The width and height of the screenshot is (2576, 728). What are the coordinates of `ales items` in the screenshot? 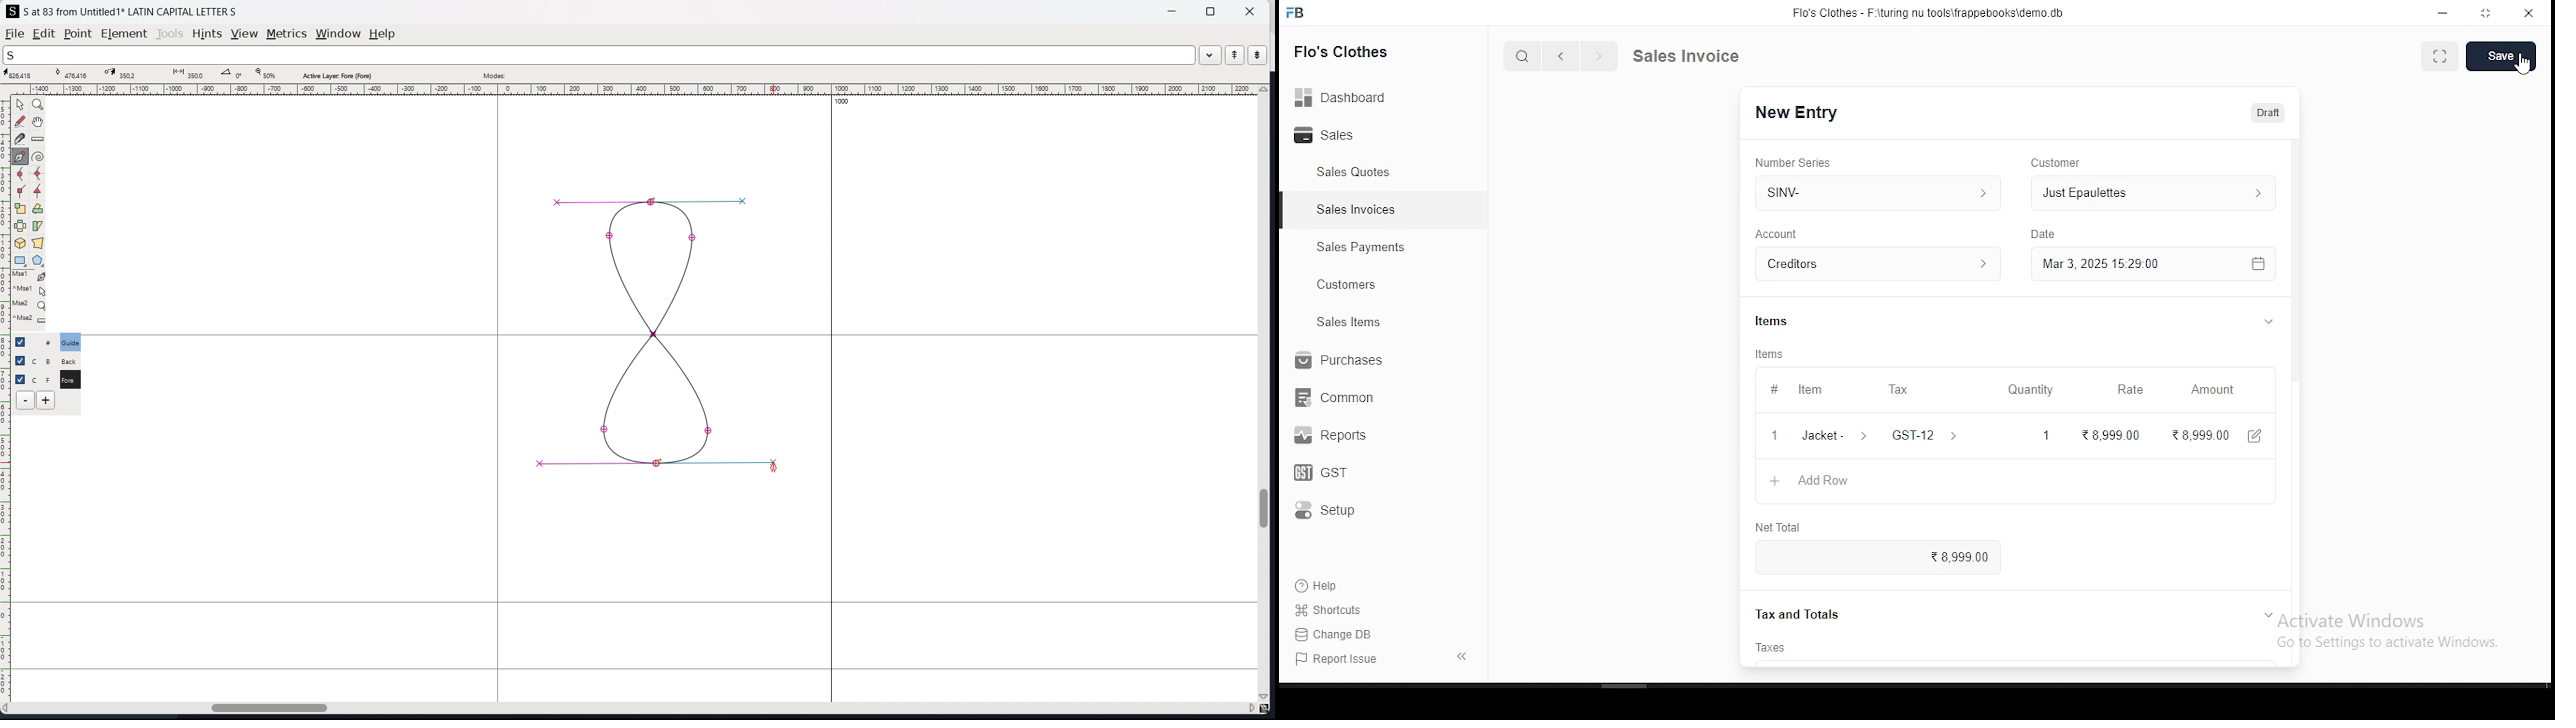 It's located at (1353, 323).